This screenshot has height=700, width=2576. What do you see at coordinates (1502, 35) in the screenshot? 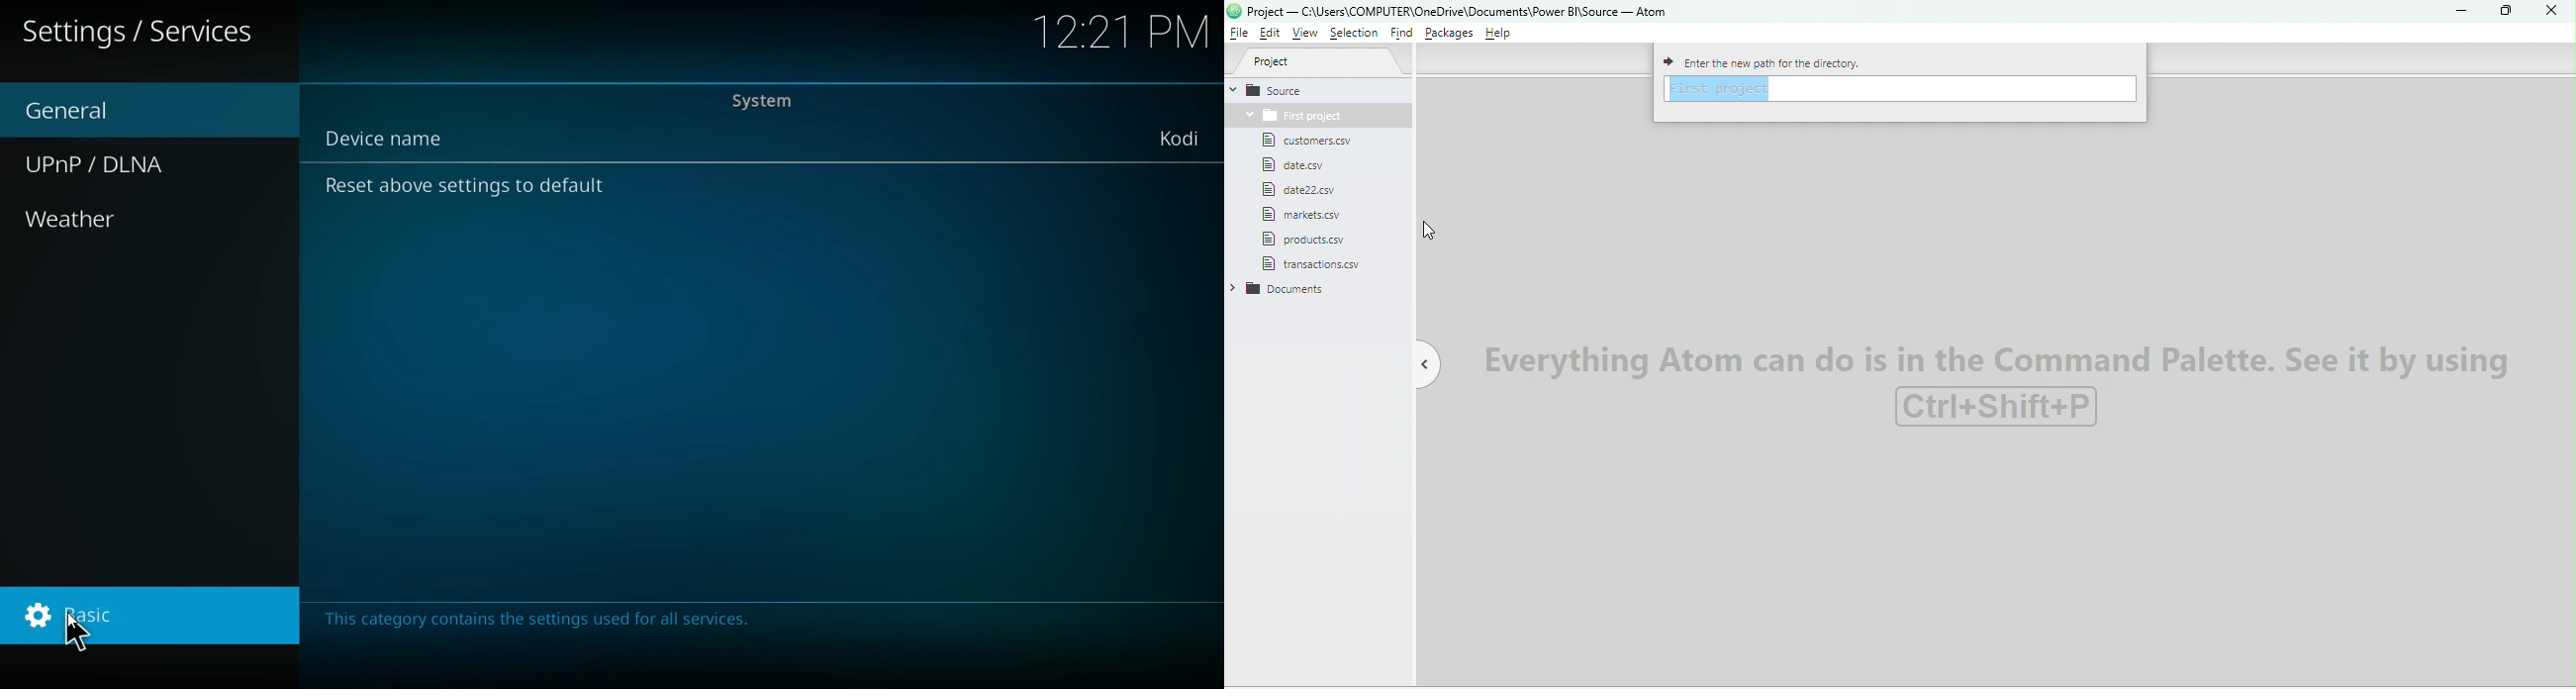
I see `Help` at bounding box center [1502, 35].